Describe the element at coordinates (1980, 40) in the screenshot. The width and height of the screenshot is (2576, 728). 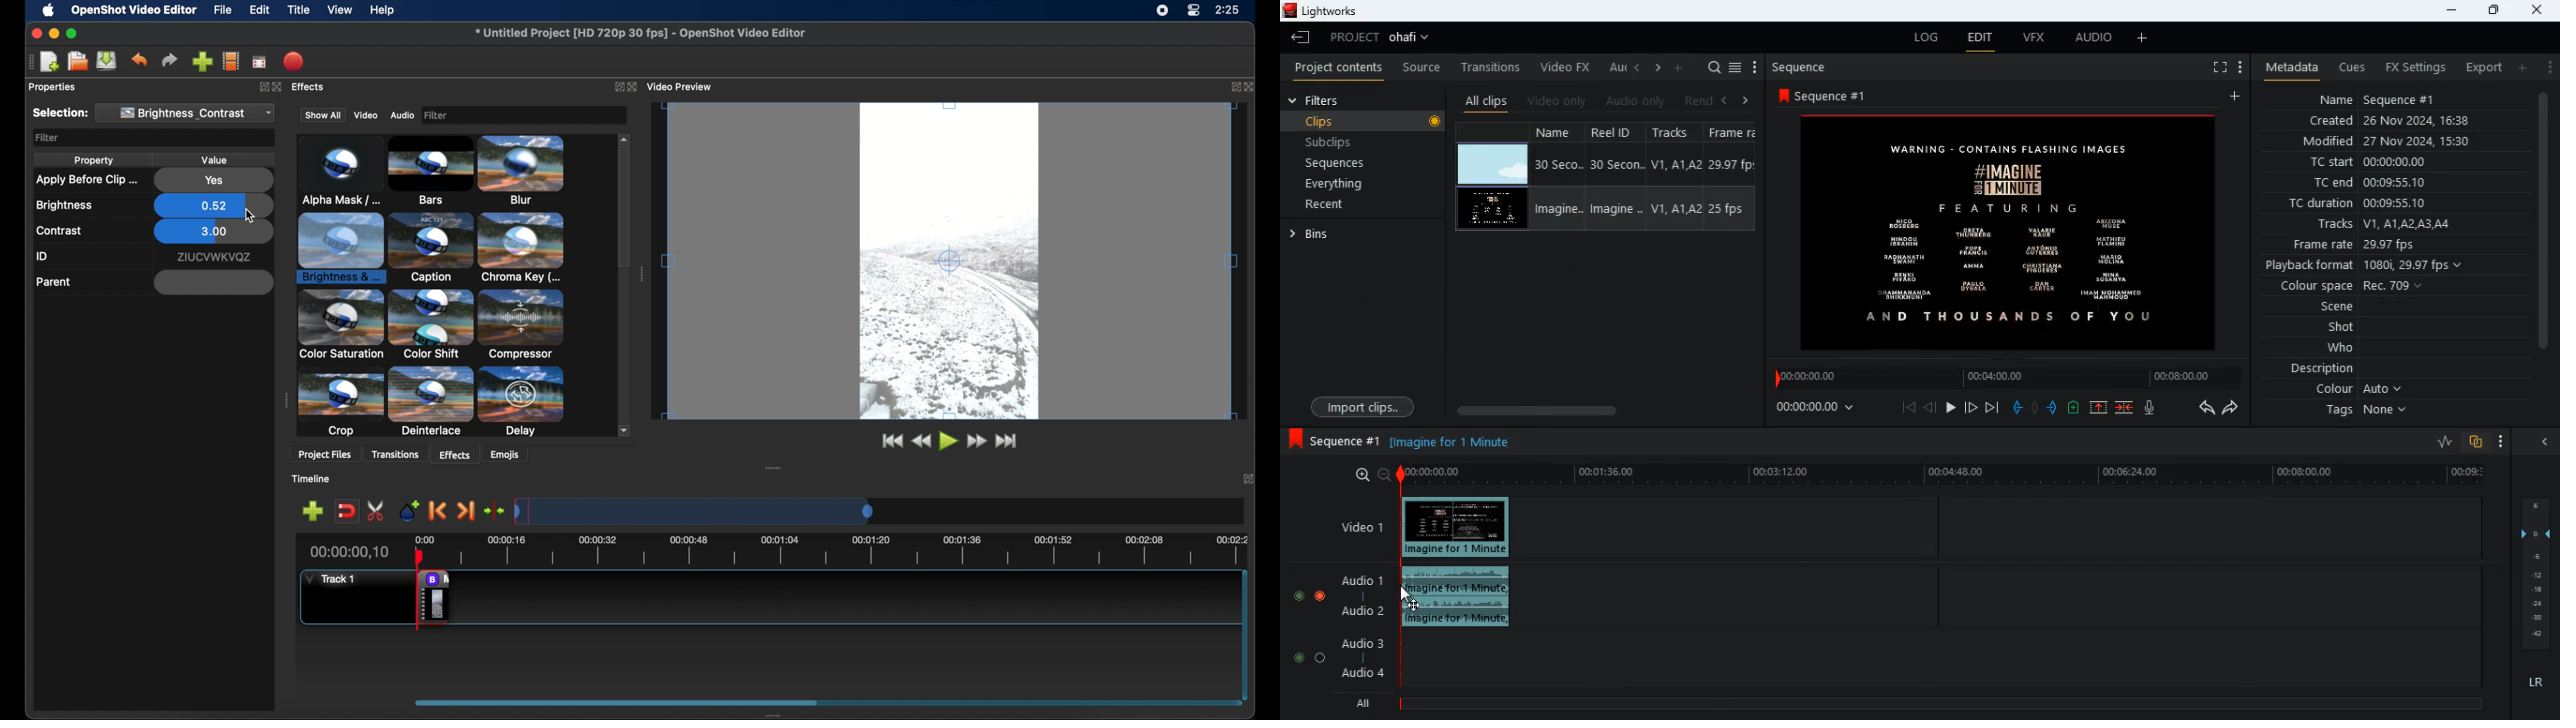
I see `edit` at that location.